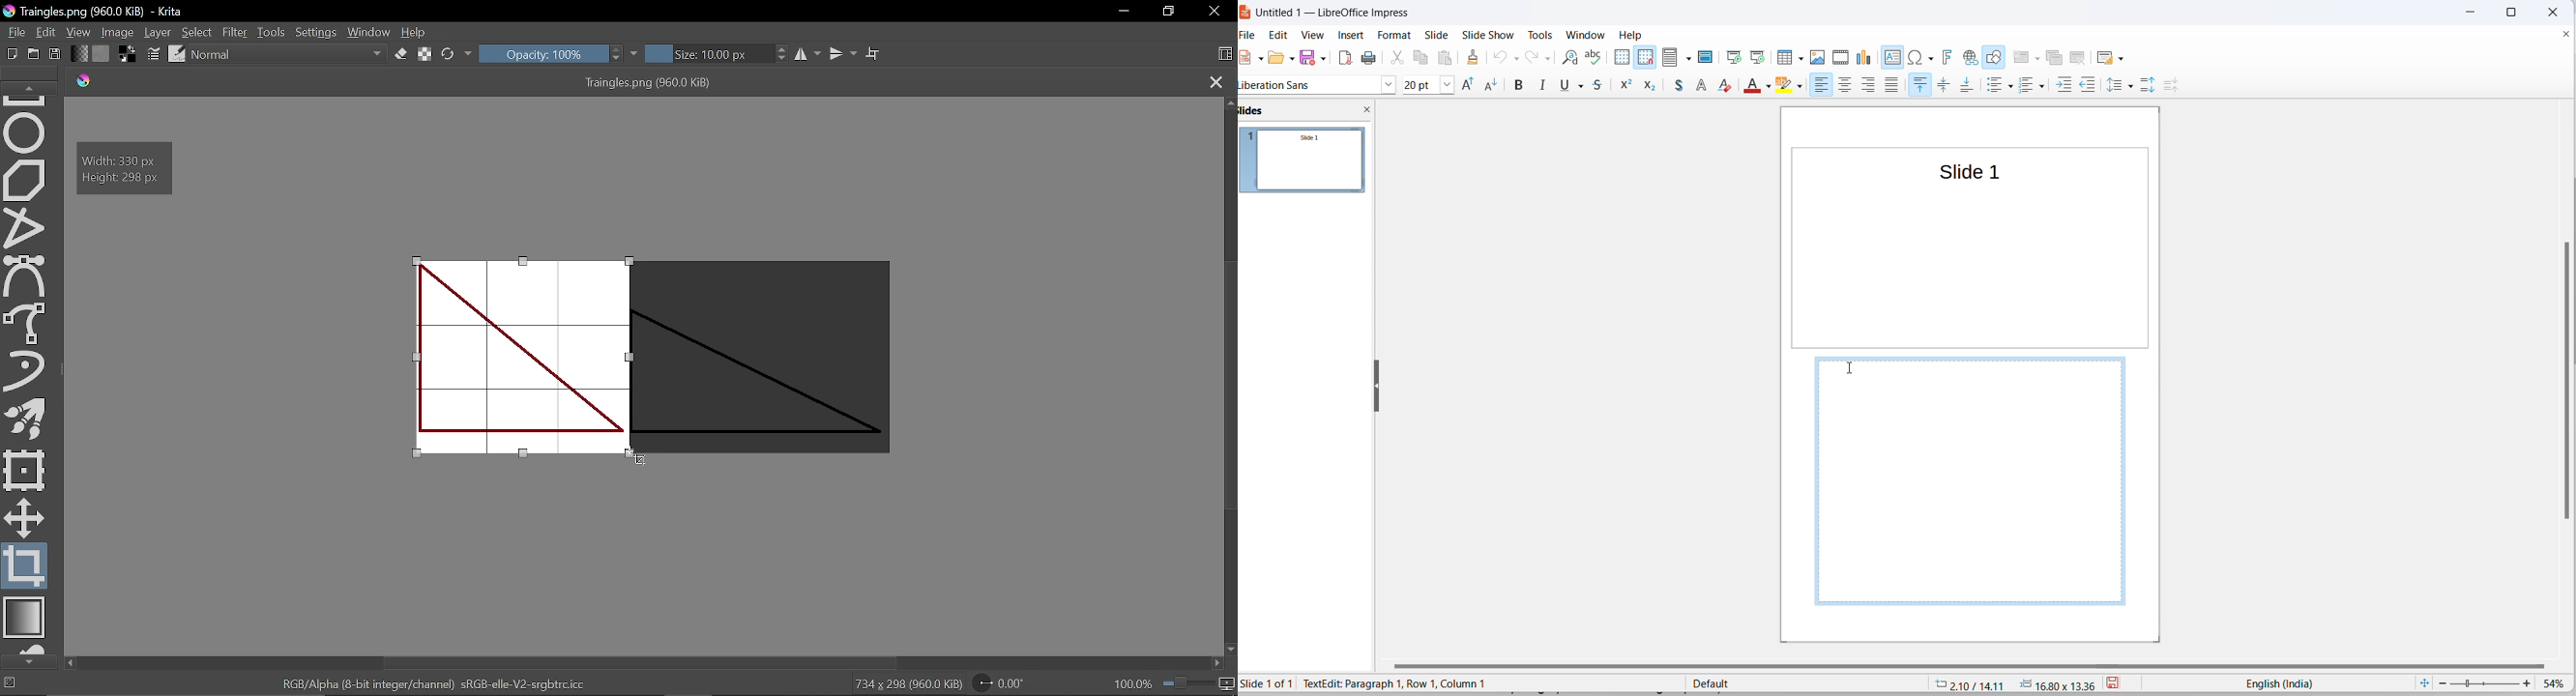 This screenshot has width=2576, height=700. I want to click on view, so click(1314, 36).